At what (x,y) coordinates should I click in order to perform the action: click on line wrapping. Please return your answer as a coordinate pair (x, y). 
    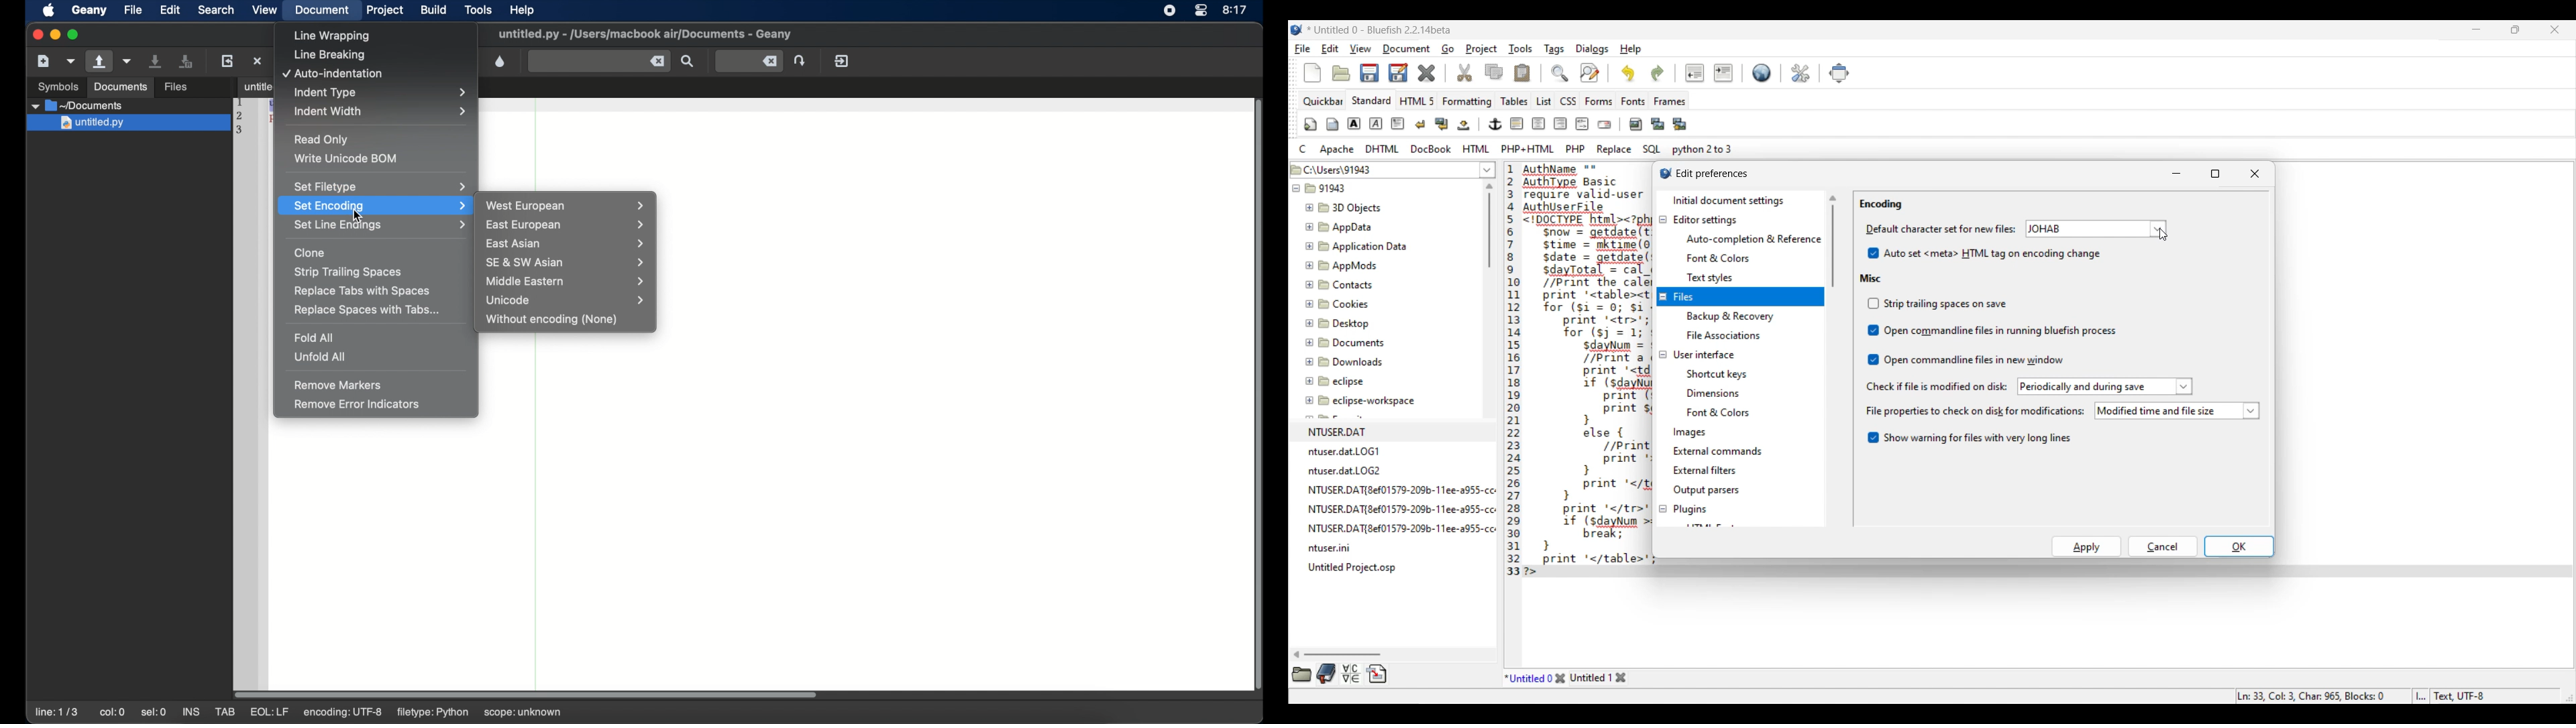
    Looking at the image, I should click on (333, 36).